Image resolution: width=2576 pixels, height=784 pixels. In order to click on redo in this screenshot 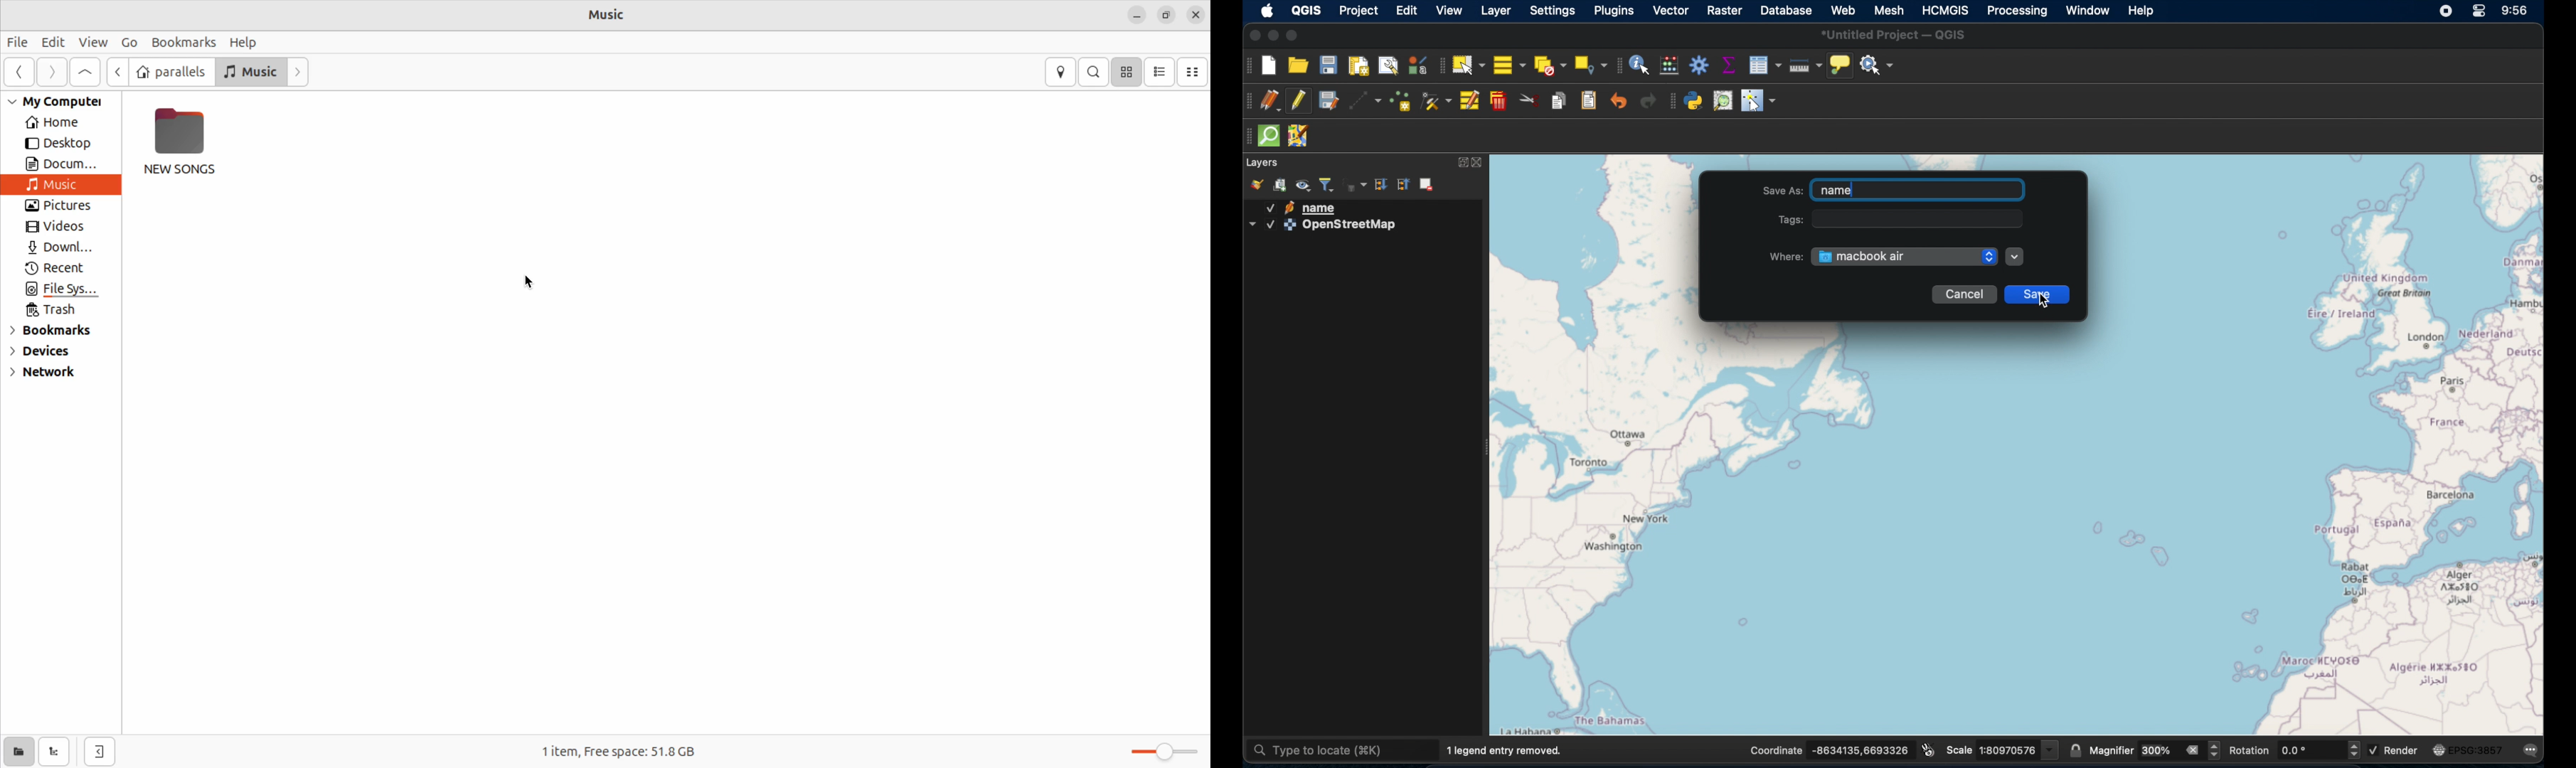, I will do `click(1649, 103)`.